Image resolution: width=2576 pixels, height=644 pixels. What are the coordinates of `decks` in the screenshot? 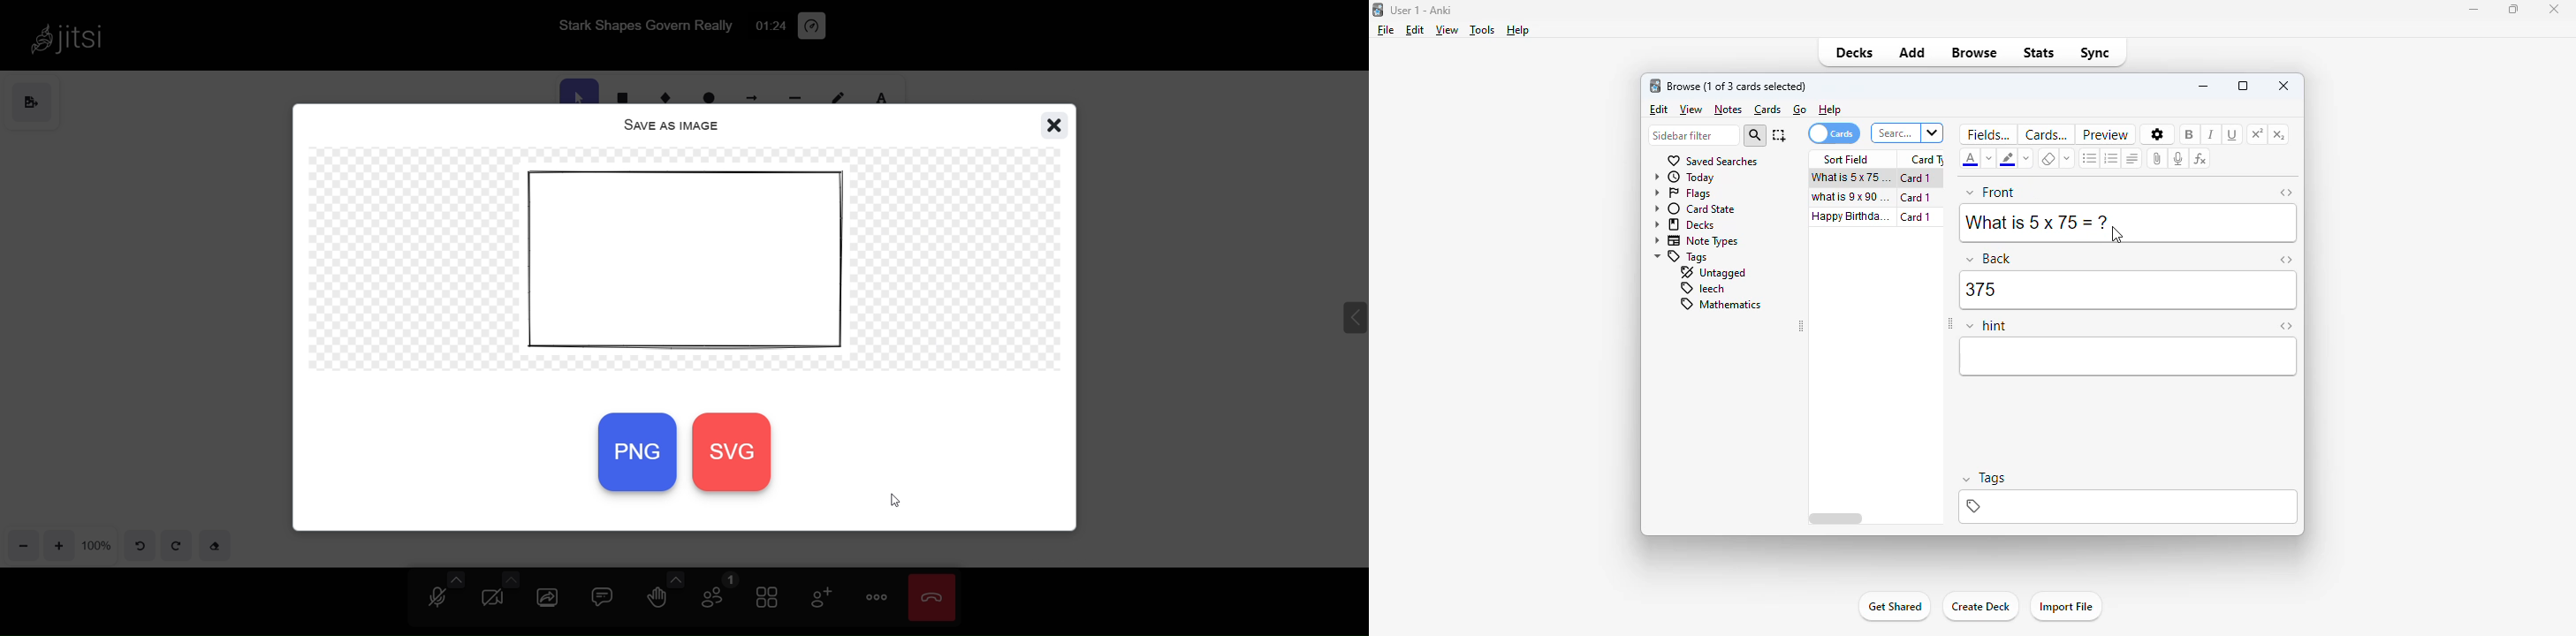 It's located at (1856, 52).